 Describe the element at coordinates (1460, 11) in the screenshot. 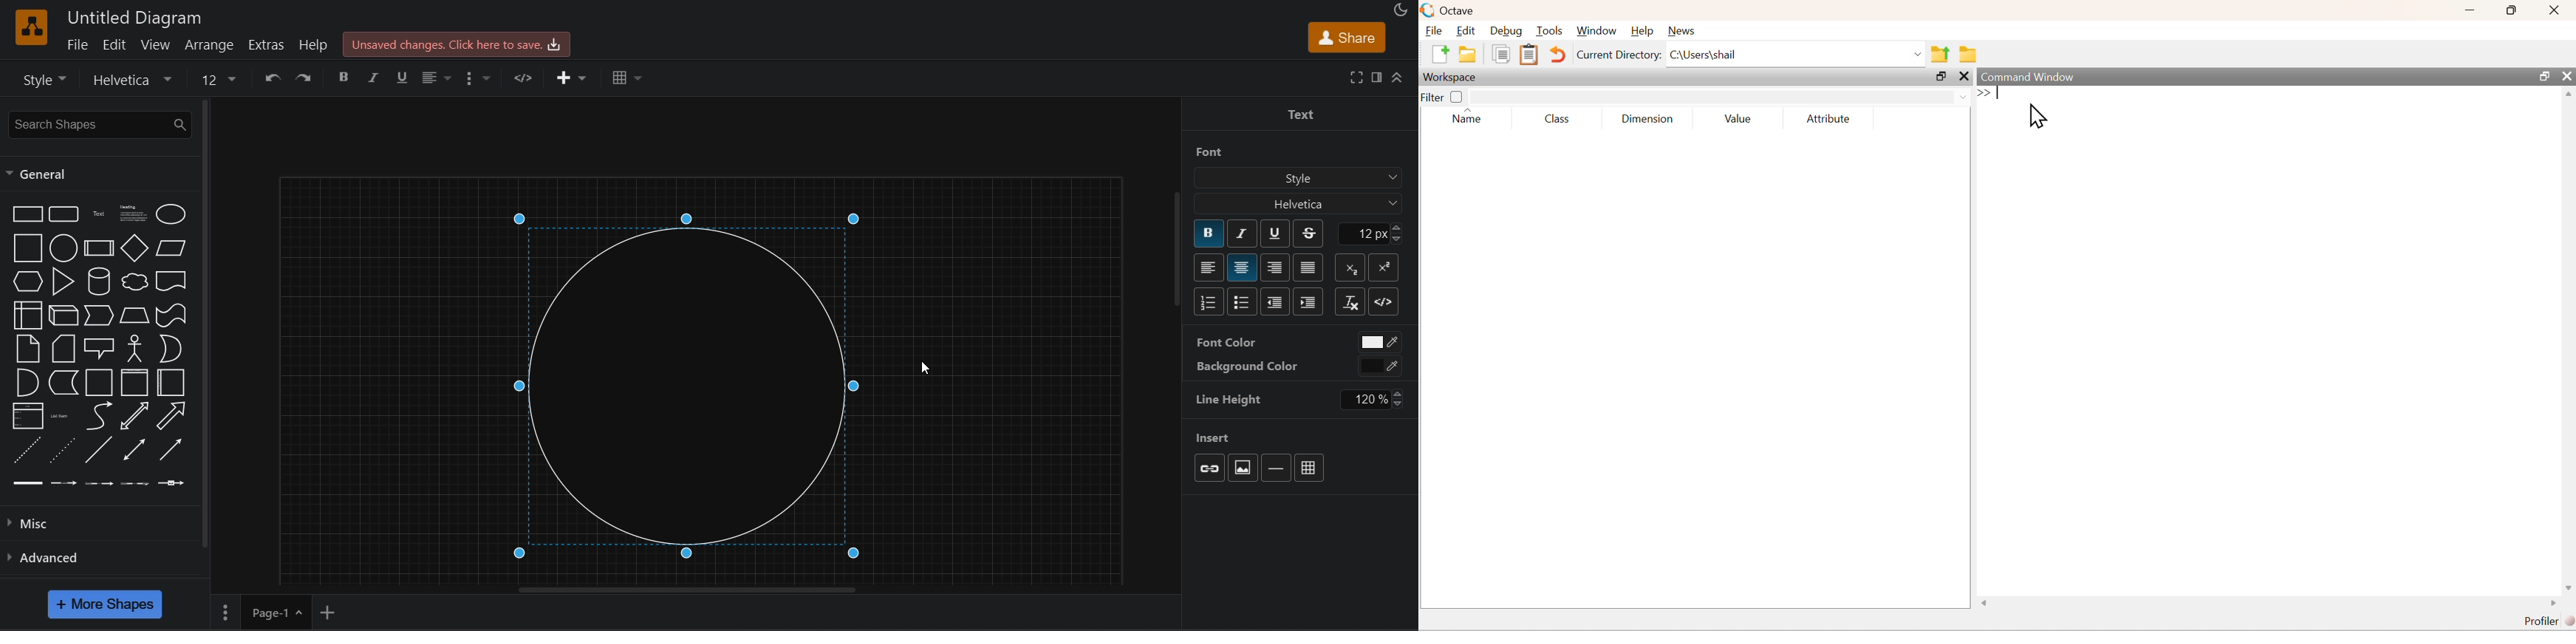

I see `Otave` at that location.